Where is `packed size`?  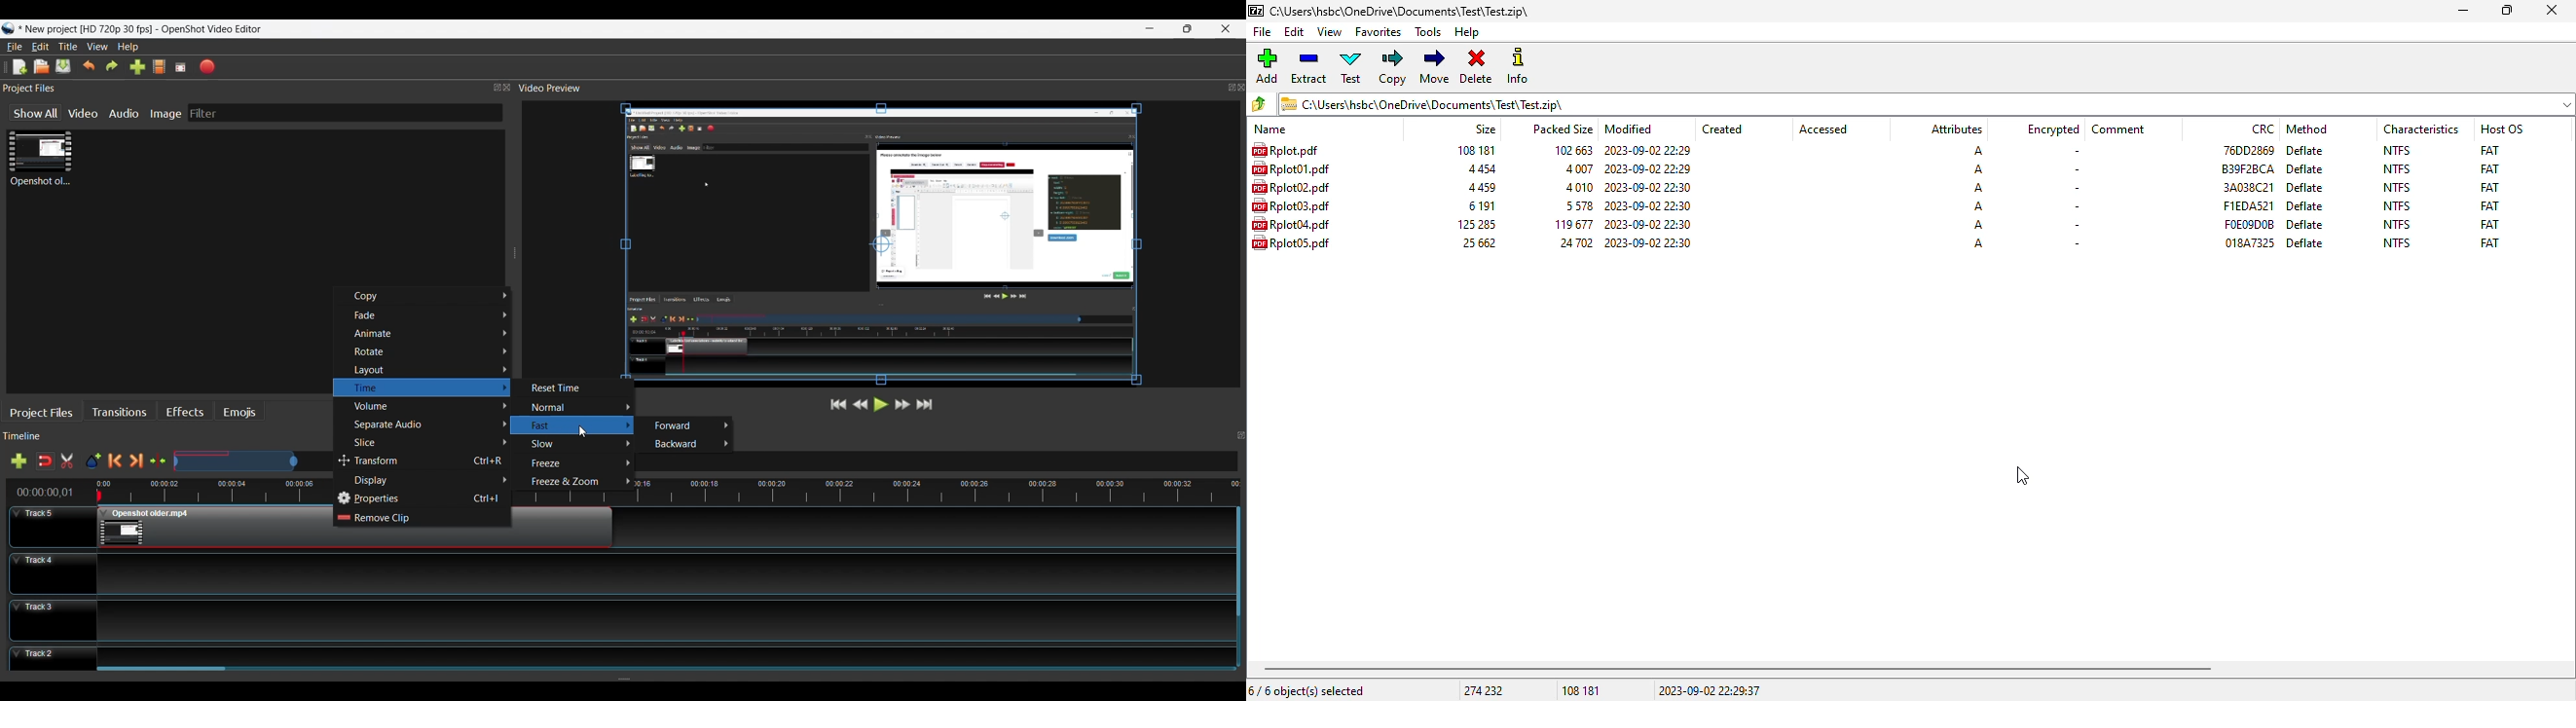 packed size is located at coordinates (1575, 205).